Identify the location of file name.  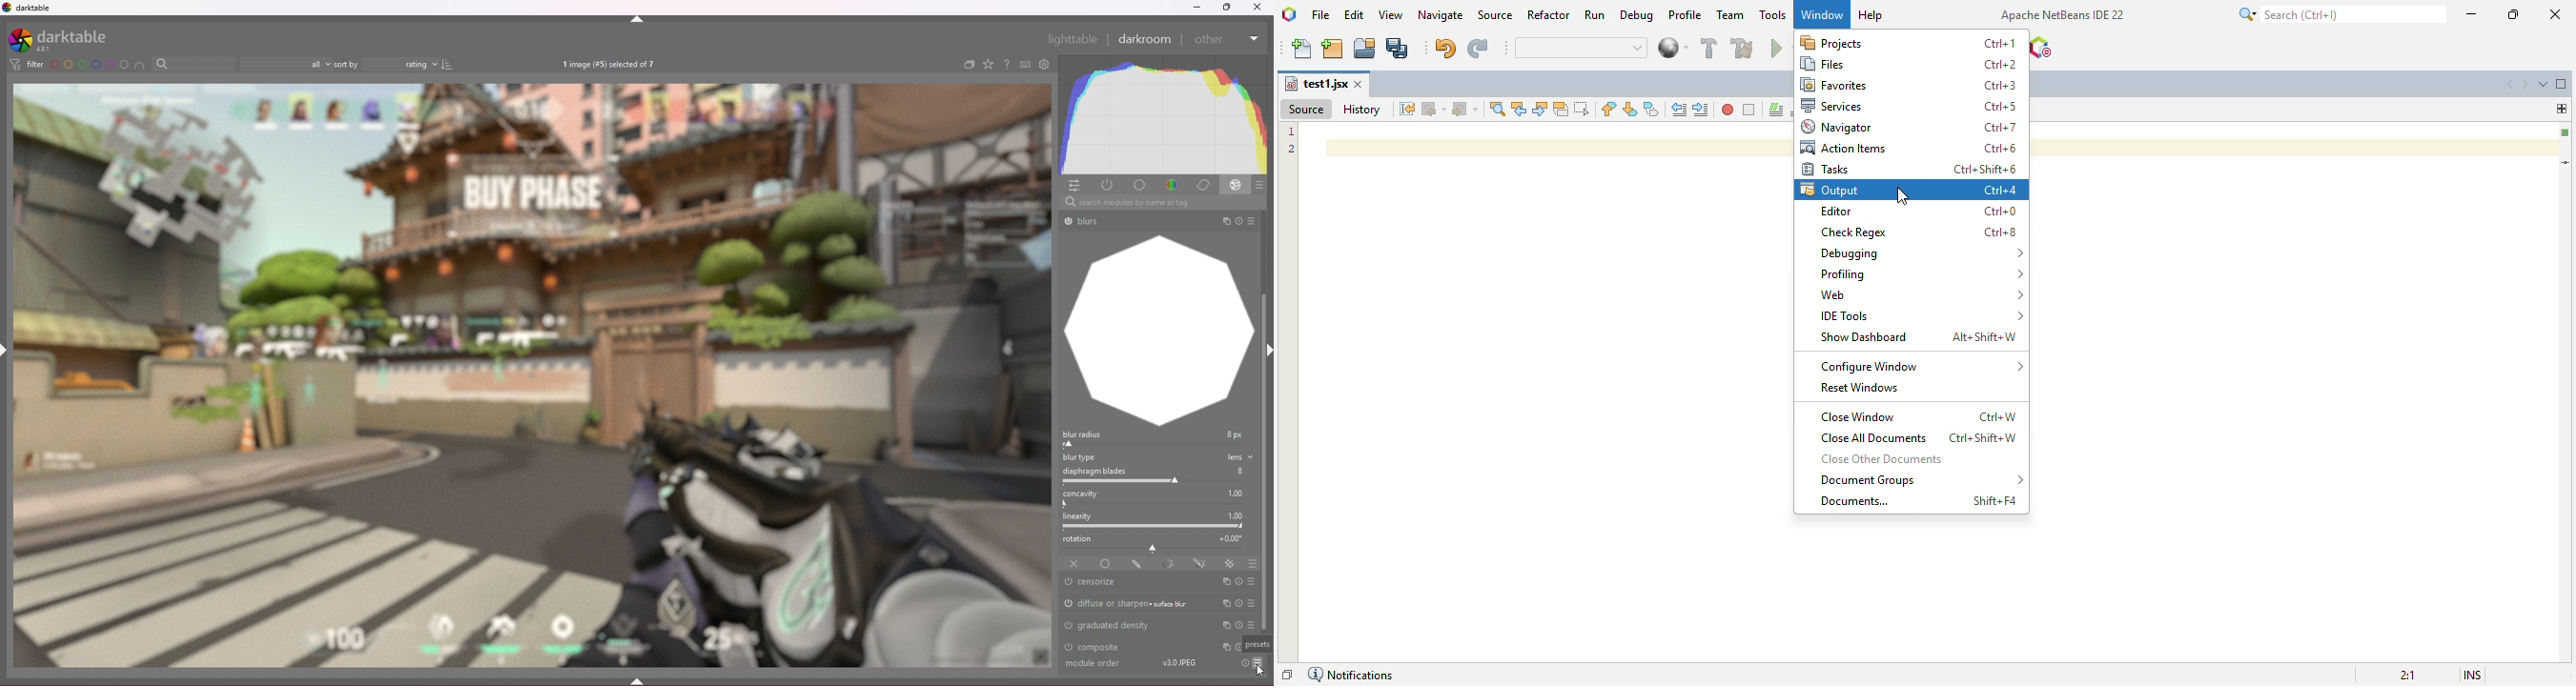
(1316, 84).